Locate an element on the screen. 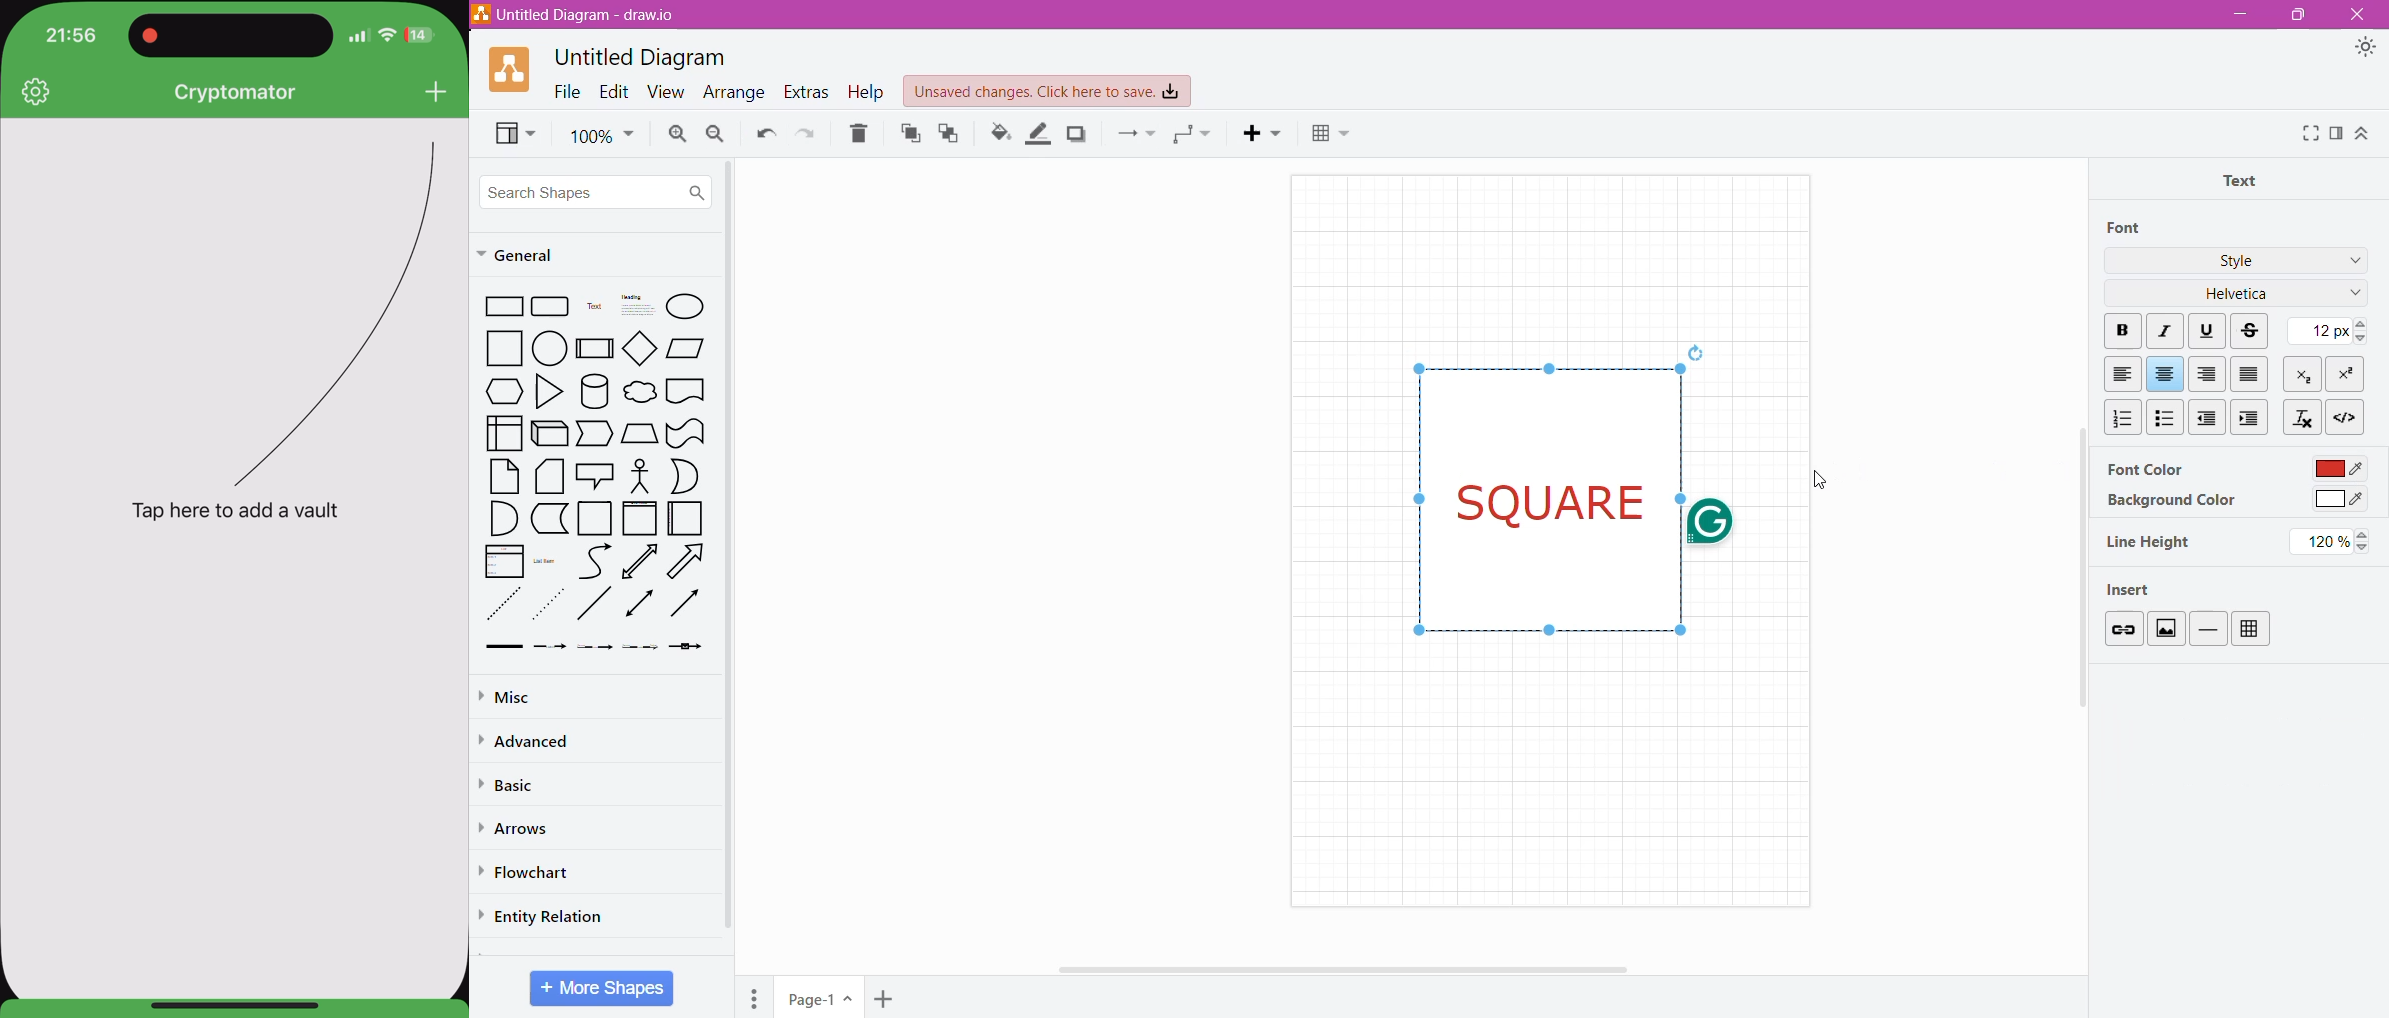 The height and width of the screenshot is (1036, 2408). Parallelogram  is located at coordinates (686, 347).